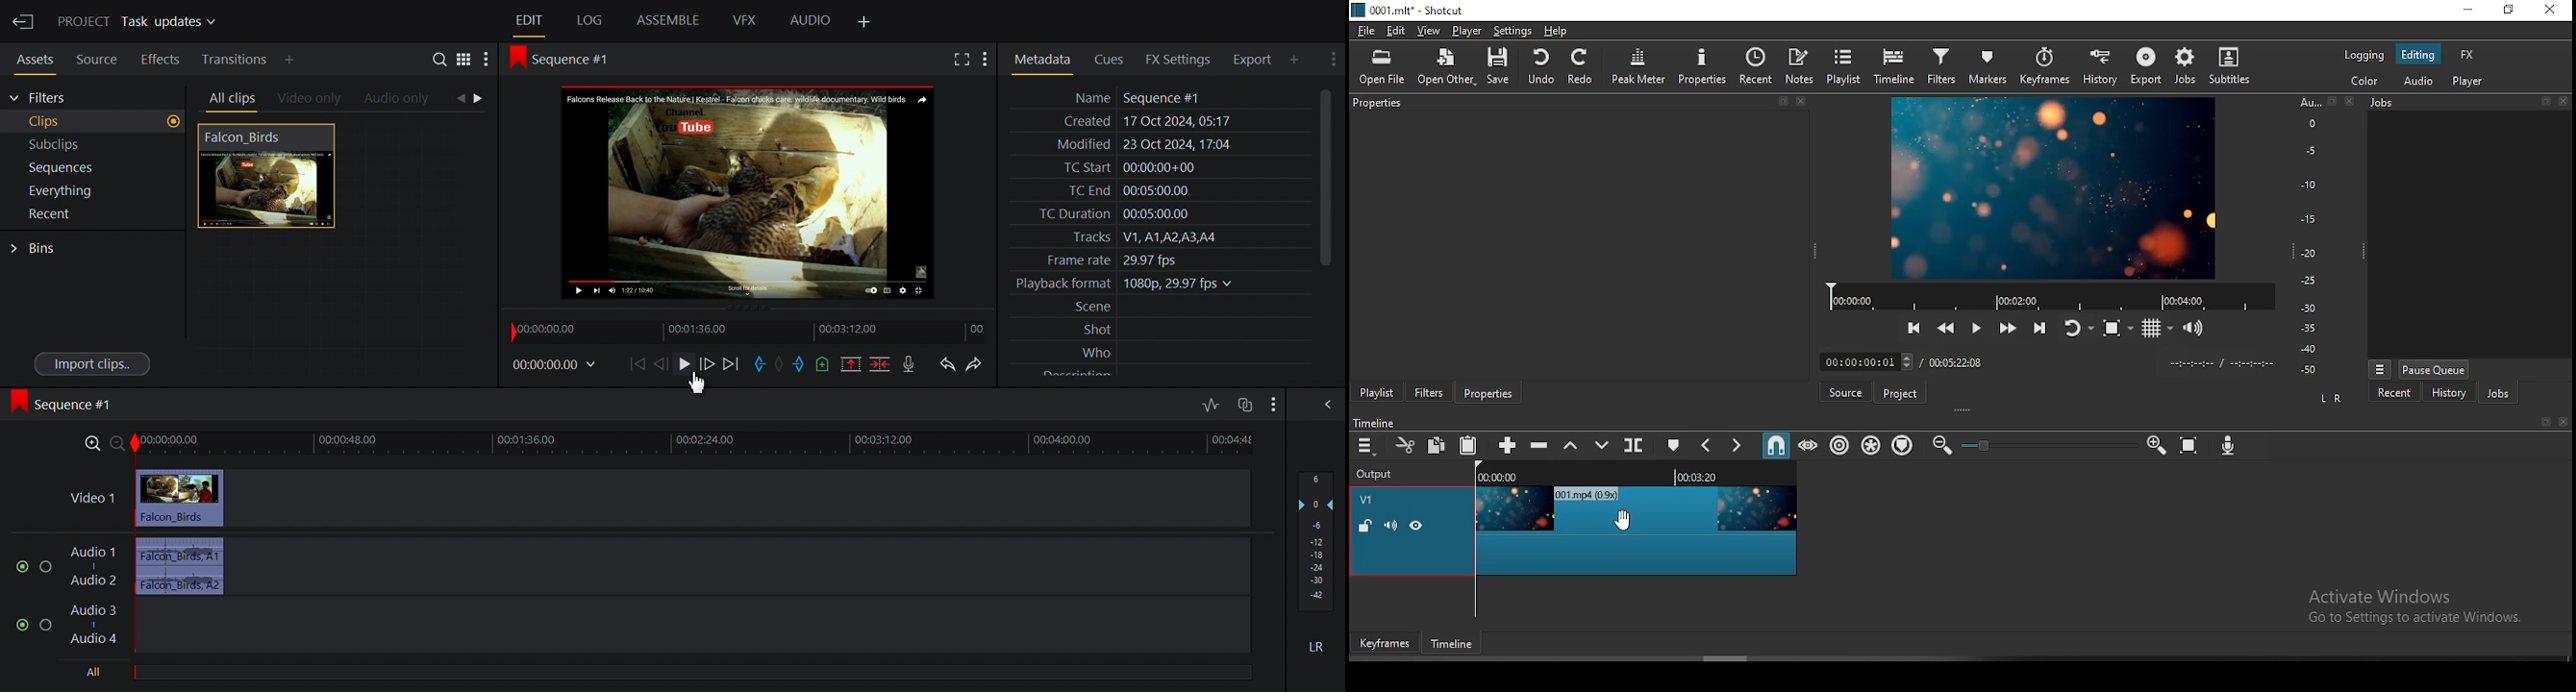 This screenshot has height=700, width=2576. I want to click on Close, so click(2351, 101).